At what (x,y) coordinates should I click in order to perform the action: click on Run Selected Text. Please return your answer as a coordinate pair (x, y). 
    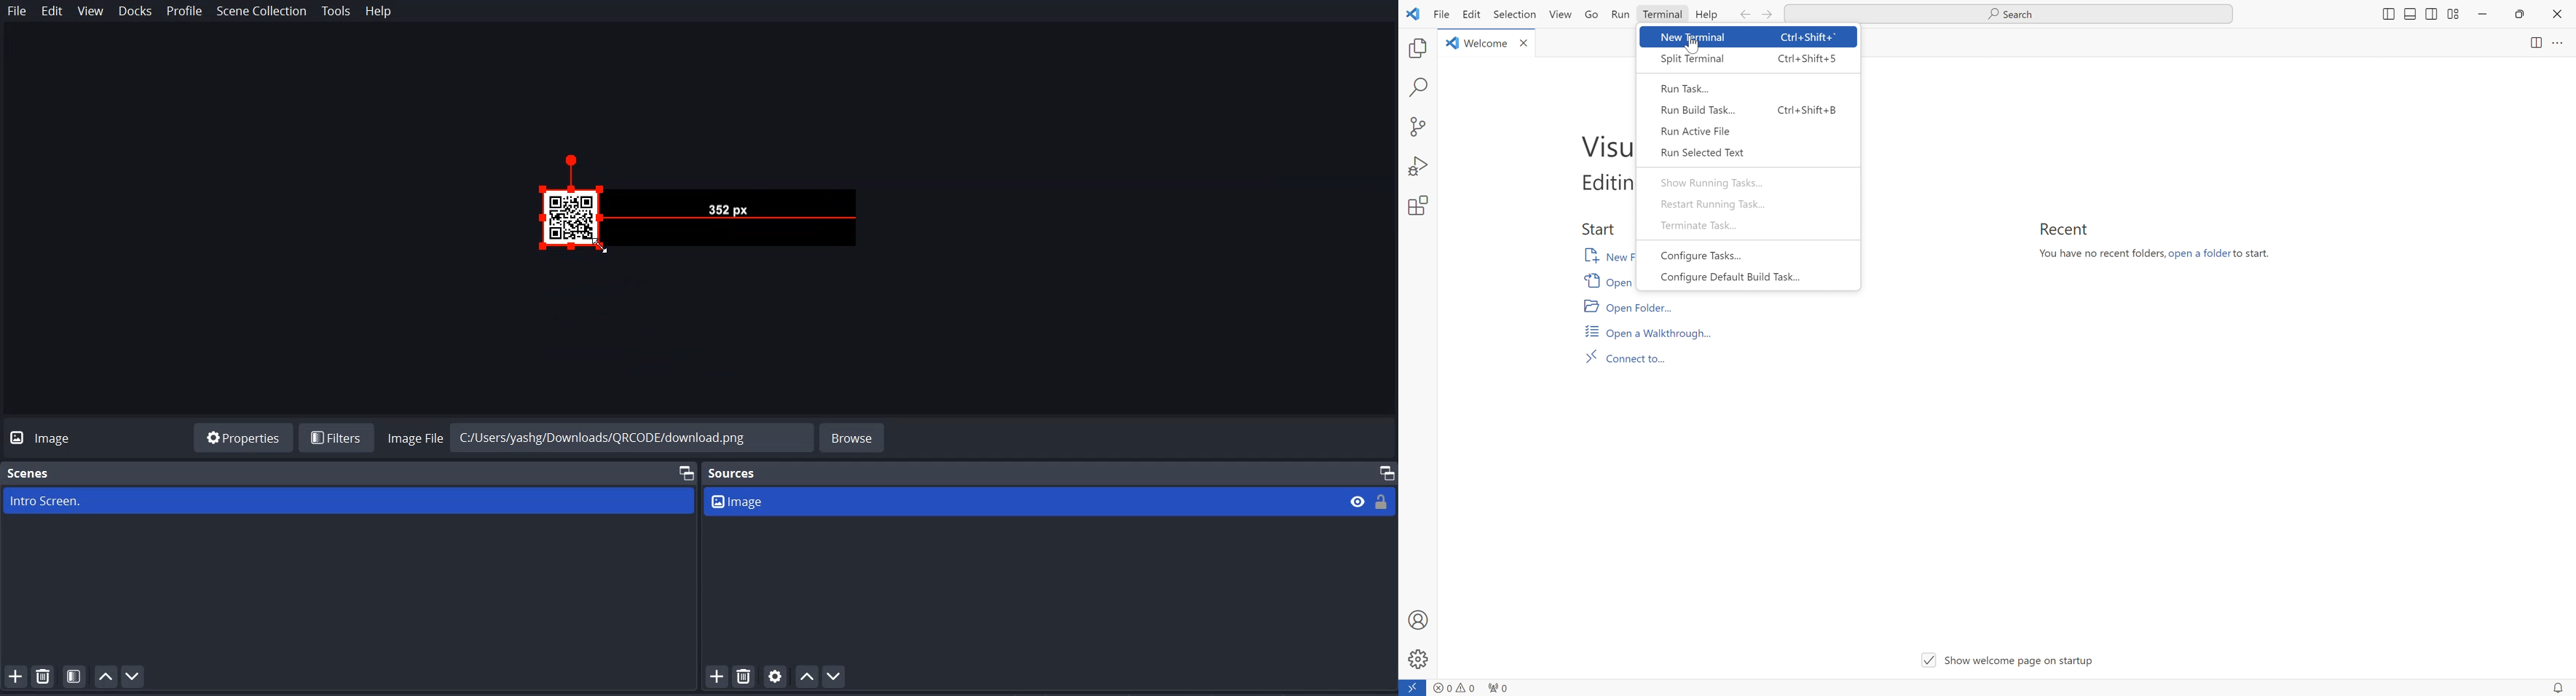
    Looking at the image, I should click on (1704, 151).